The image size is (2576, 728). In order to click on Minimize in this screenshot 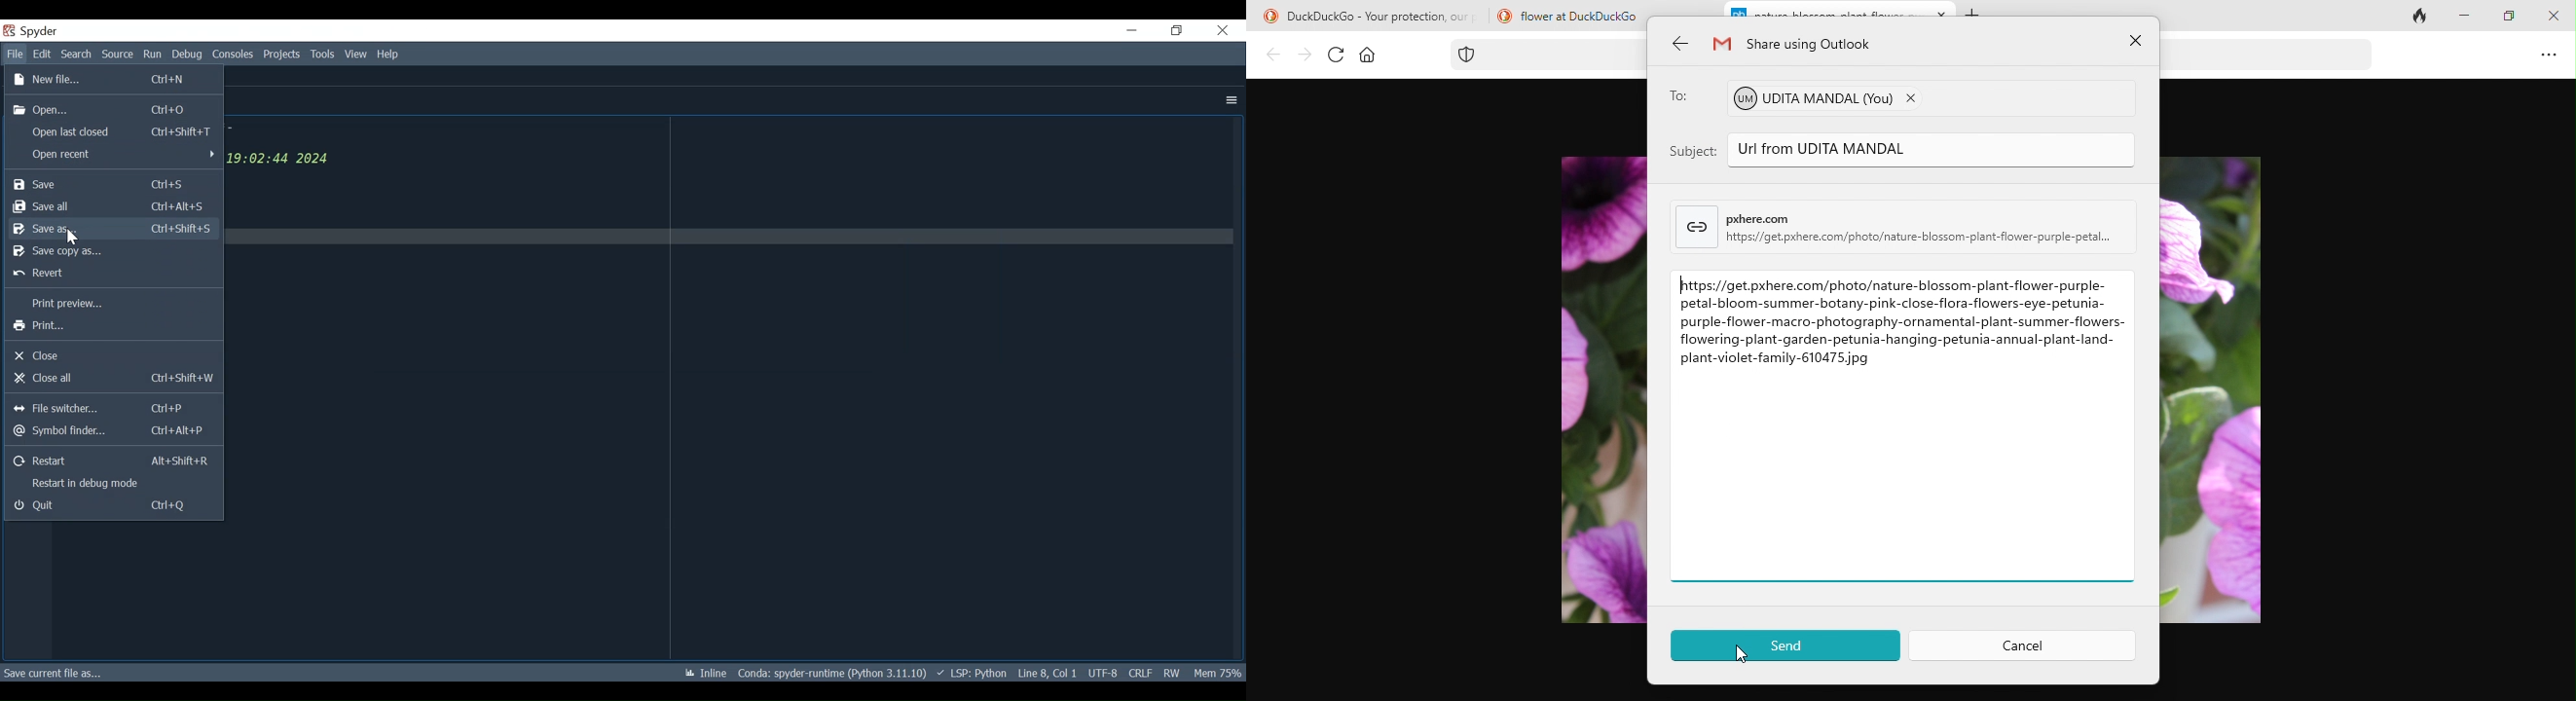, I will do `click(1131, 30)`.